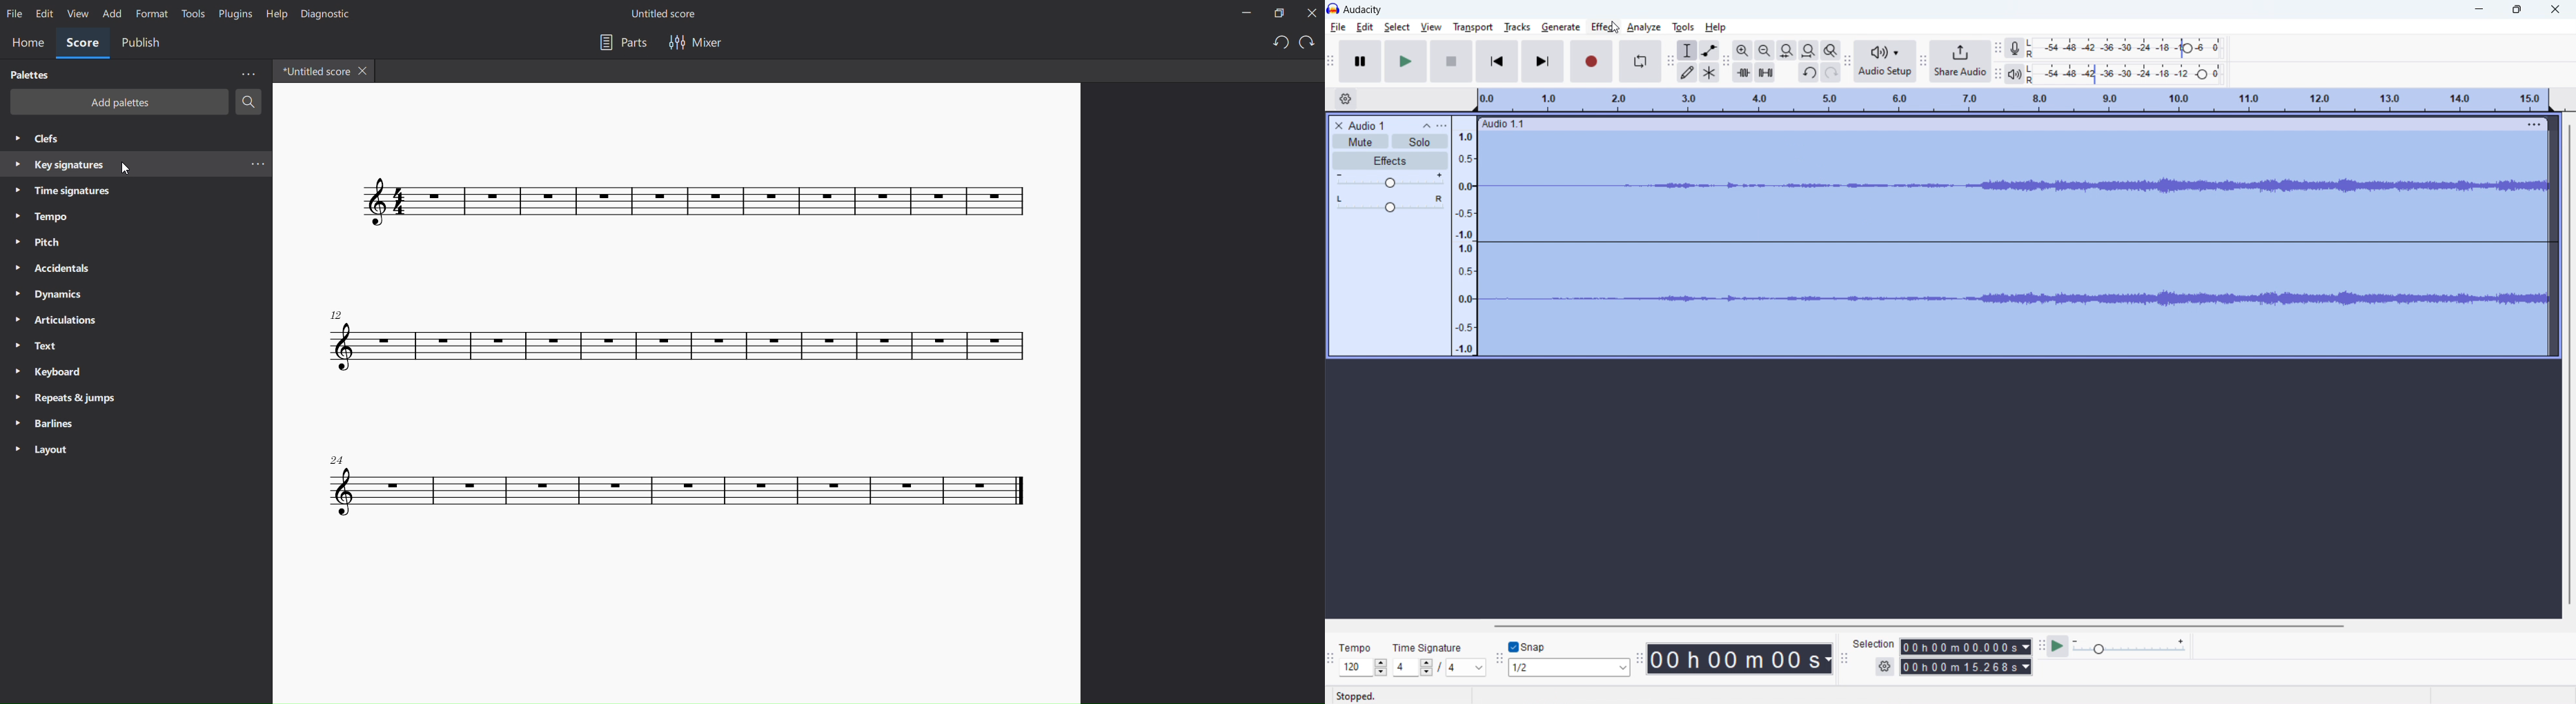  What do you see at coordinates (315, 72) in the screenshot?
I see `tab name` at bounding box center [315, 72].